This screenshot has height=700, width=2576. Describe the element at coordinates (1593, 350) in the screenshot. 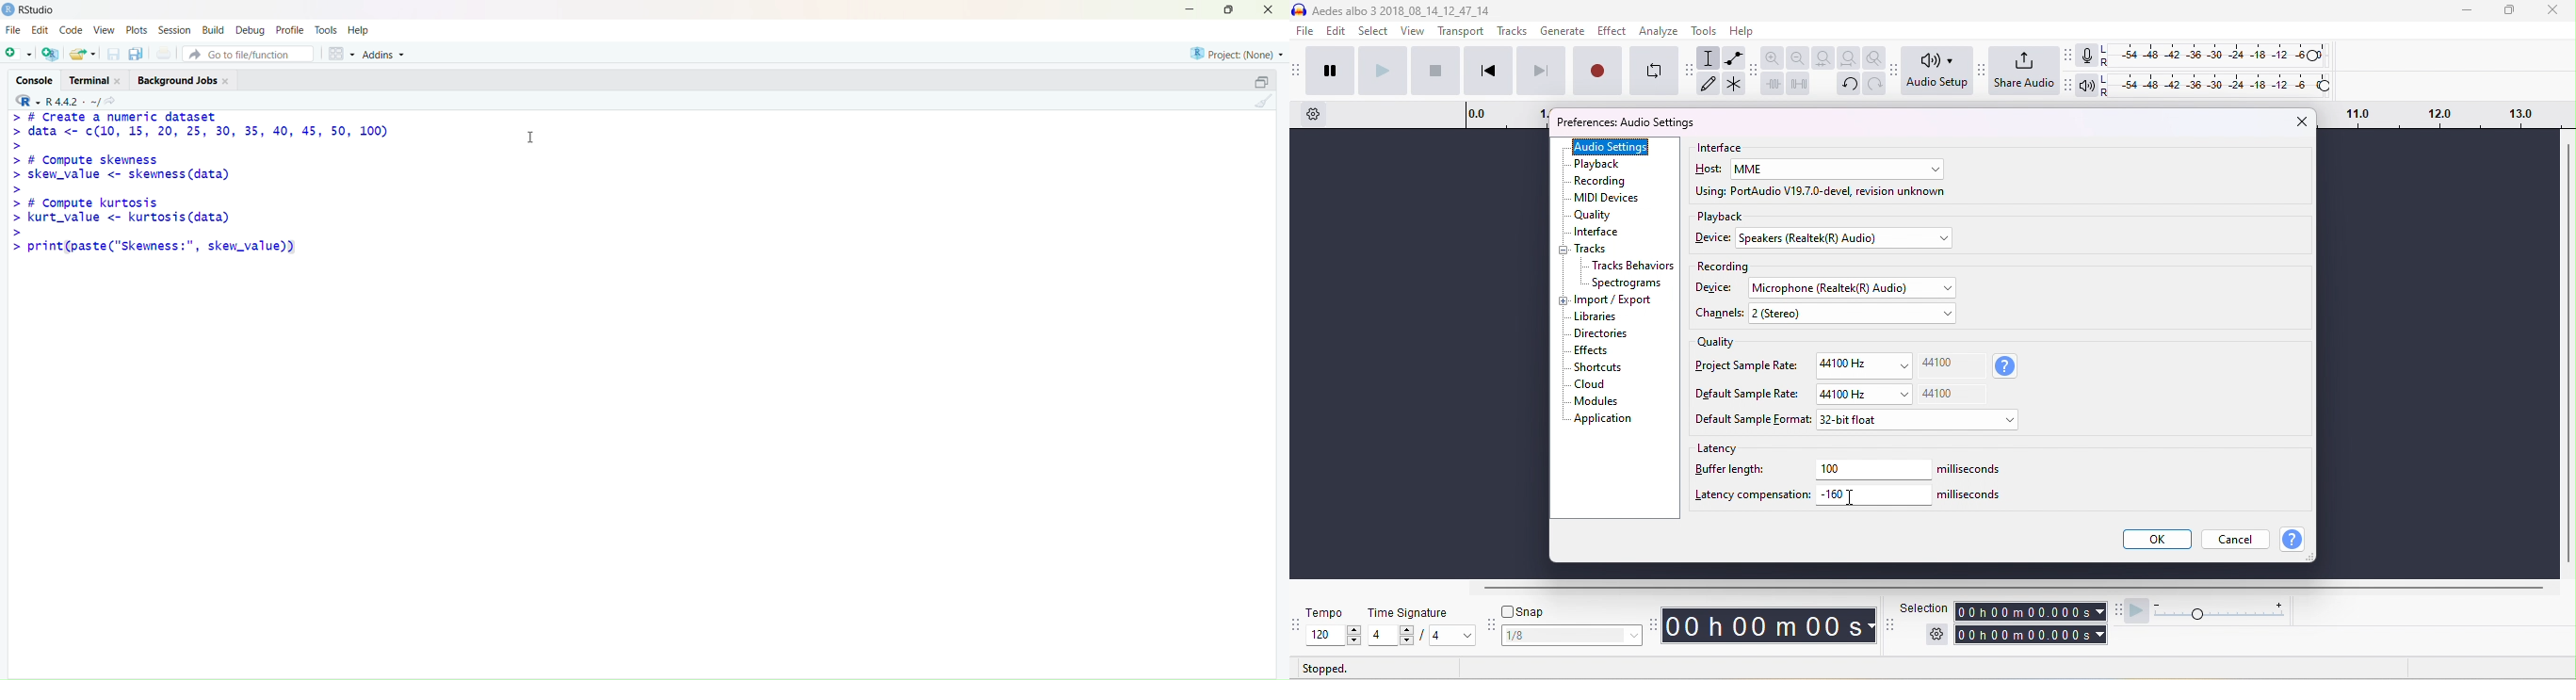

I see `effects` at that location.